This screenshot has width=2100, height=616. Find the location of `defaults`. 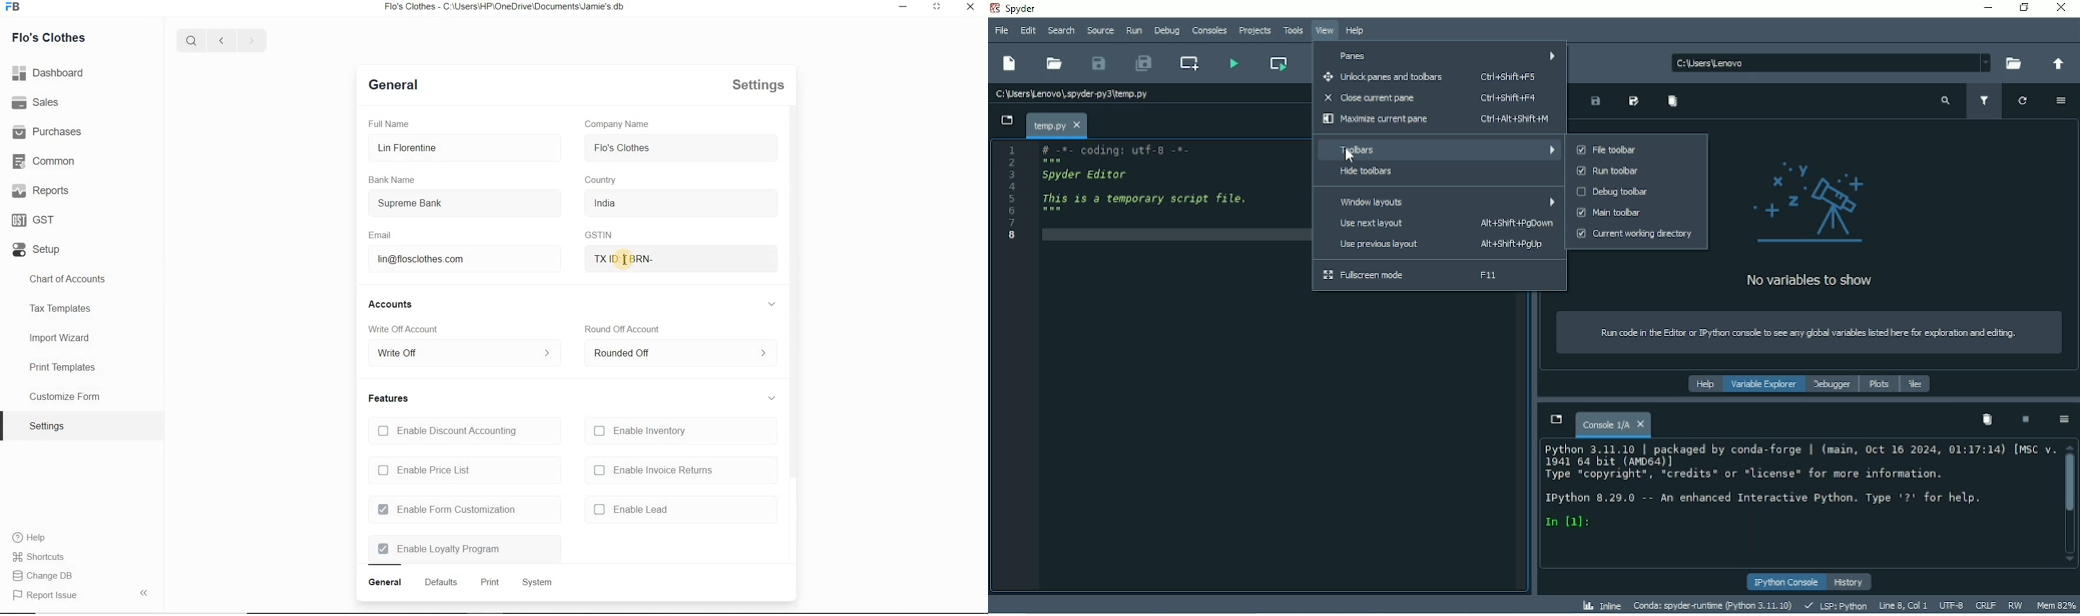

defaults is located at coordinates (441, 582).